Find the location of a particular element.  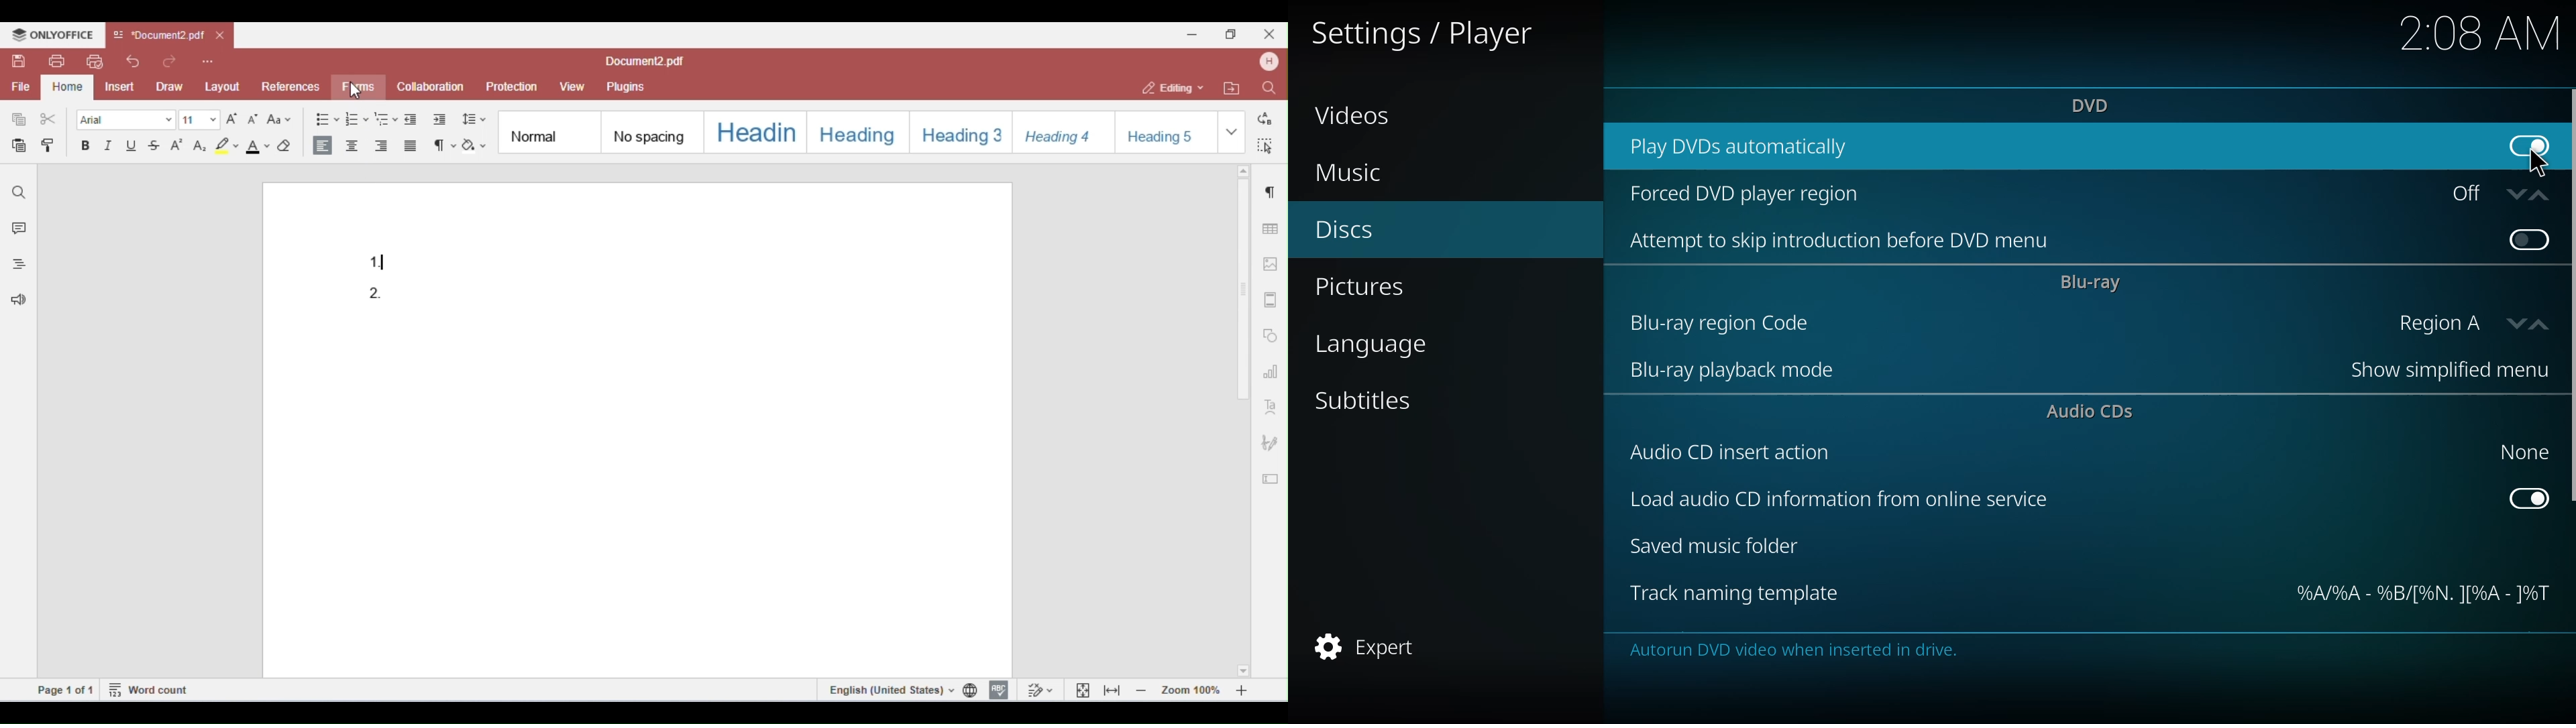

music is located at coordinates (1349, 173).